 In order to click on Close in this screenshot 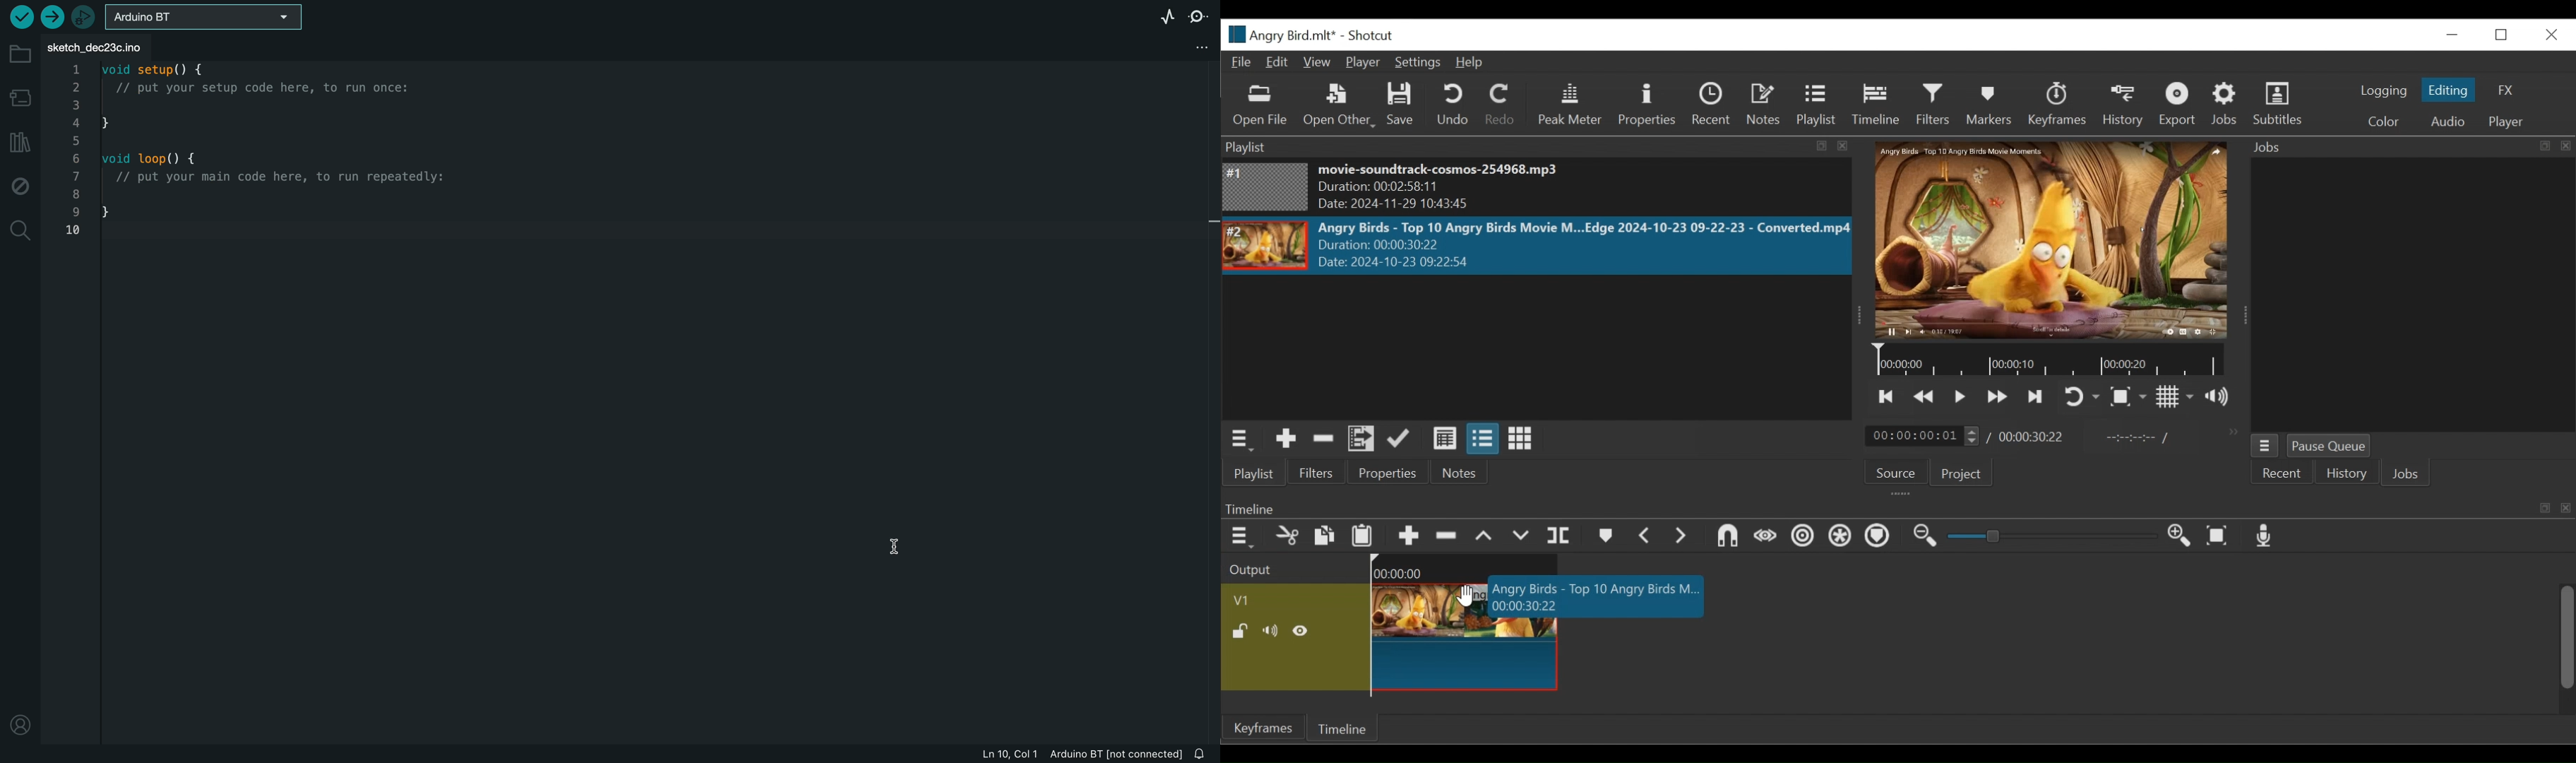, I will do `click(2551, 32)`.